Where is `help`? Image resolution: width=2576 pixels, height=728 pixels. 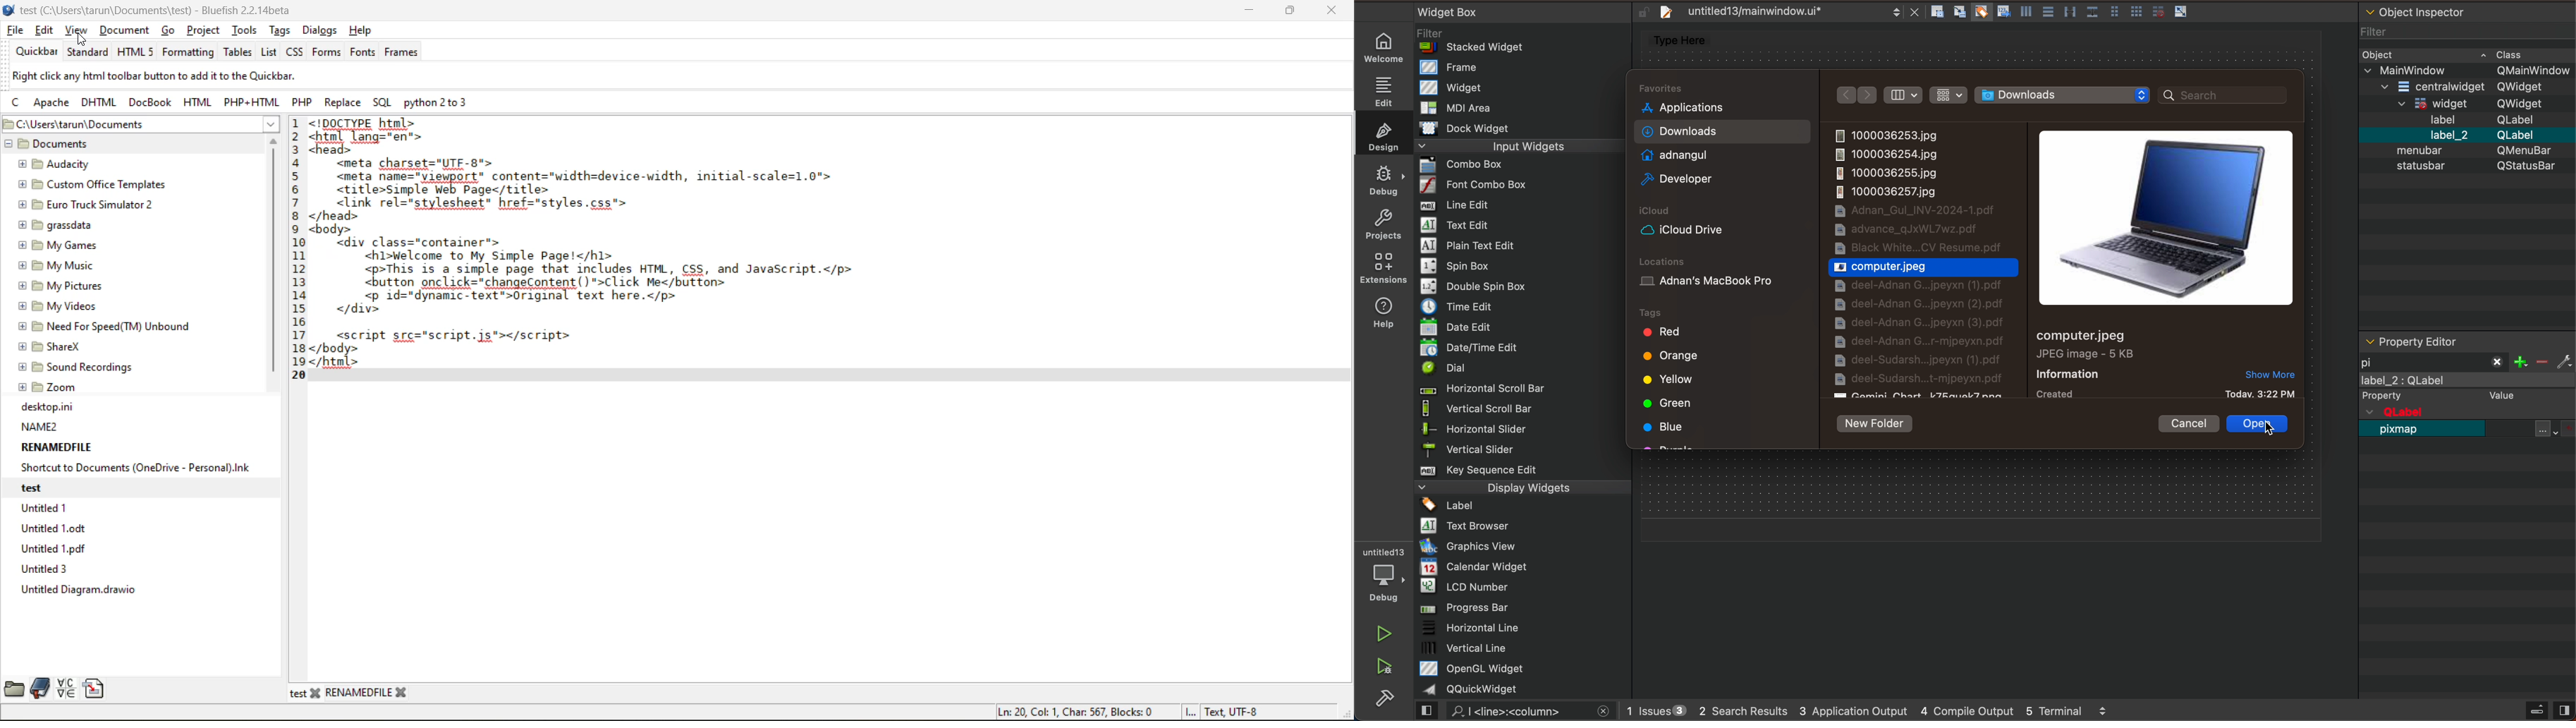
help is located at coordinates (1388, 310).